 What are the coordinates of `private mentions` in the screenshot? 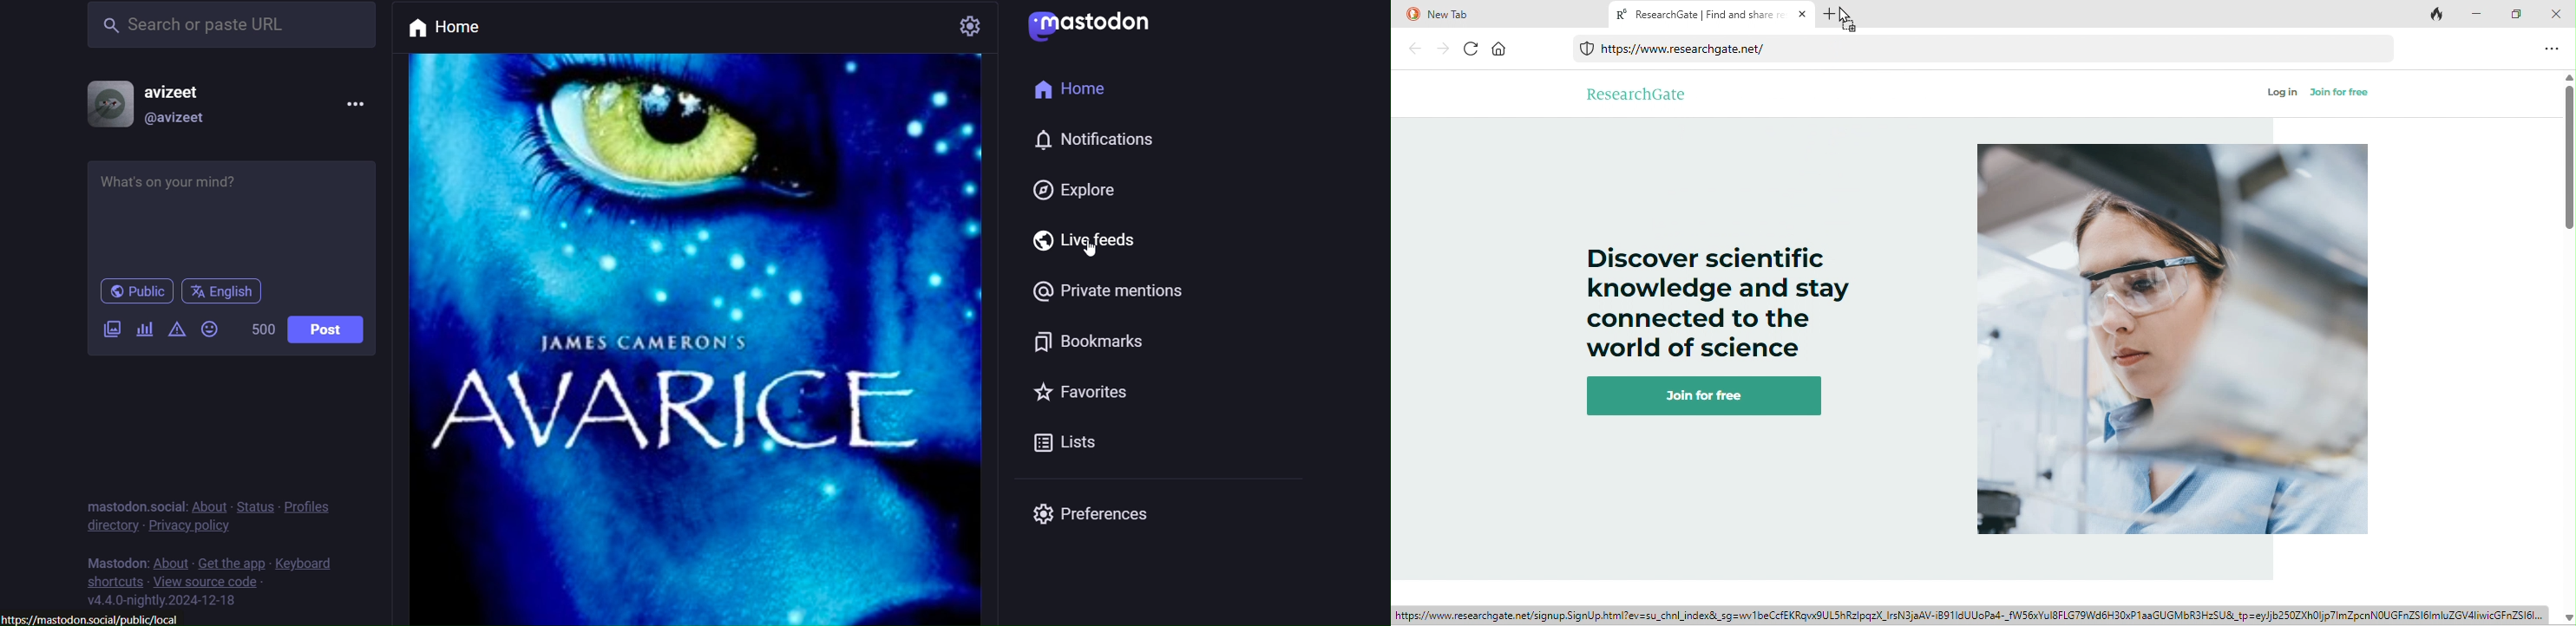 It's located at (1118, 295).